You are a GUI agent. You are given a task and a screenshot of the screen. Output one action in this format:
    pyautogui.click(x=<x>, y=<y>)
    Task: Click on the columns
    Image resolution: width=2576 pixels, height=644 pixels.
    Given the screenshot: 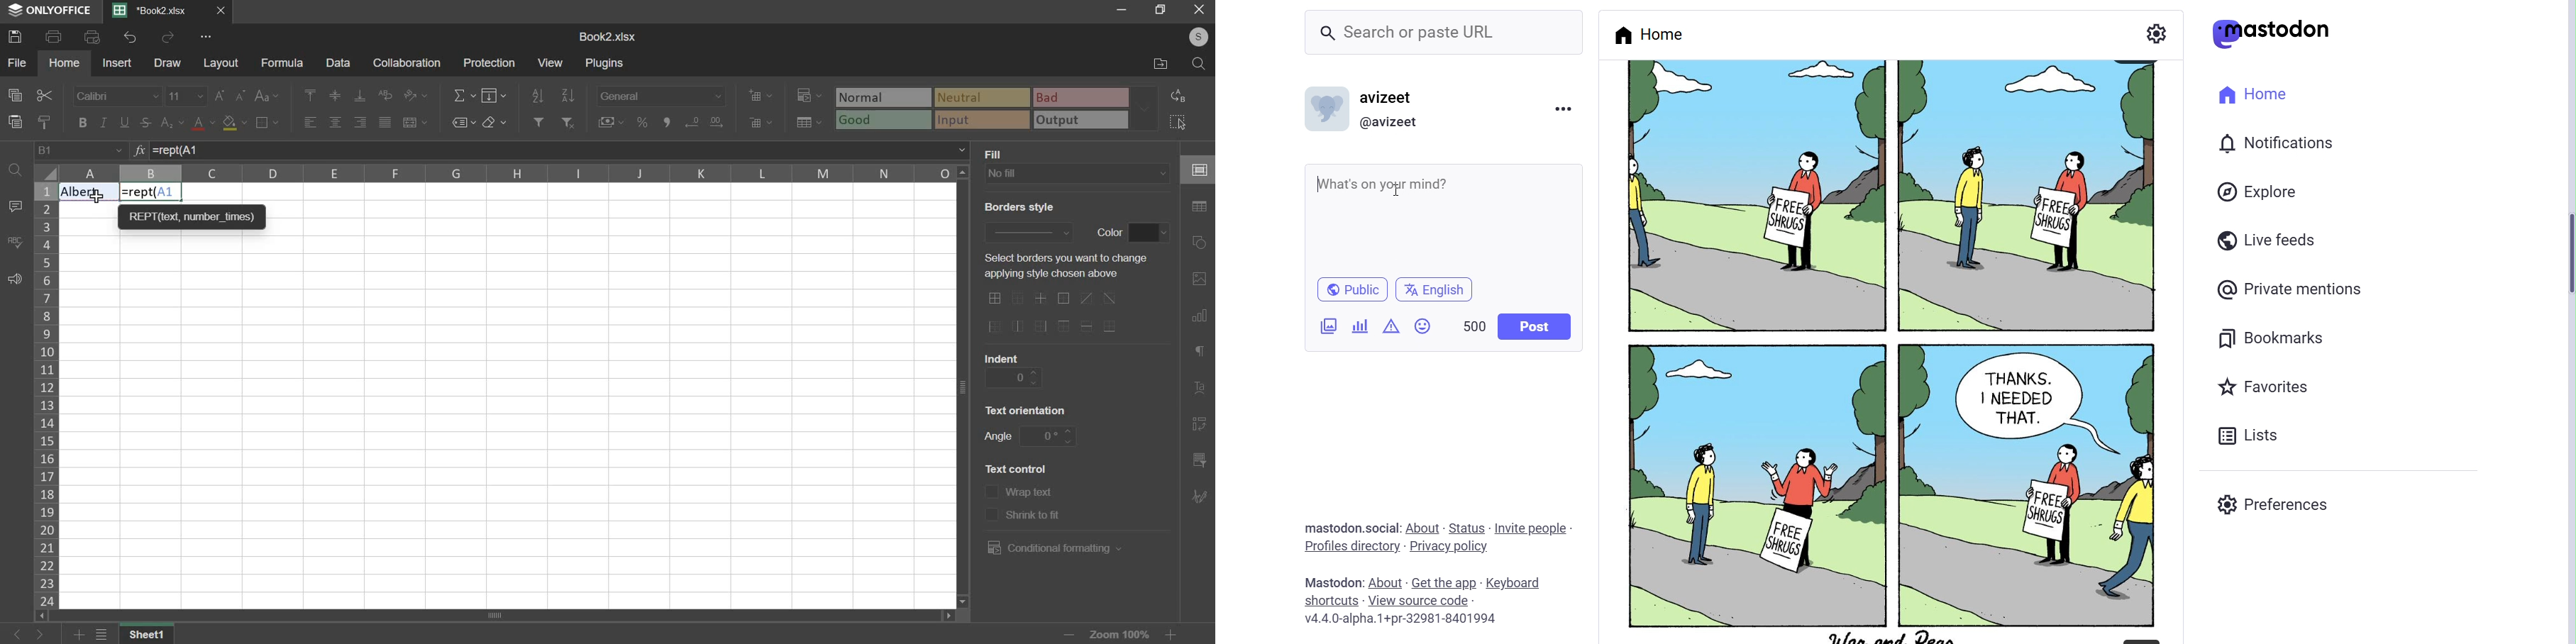 What is the action you would take?
    pyautogui.click(x=507, y=173)
    